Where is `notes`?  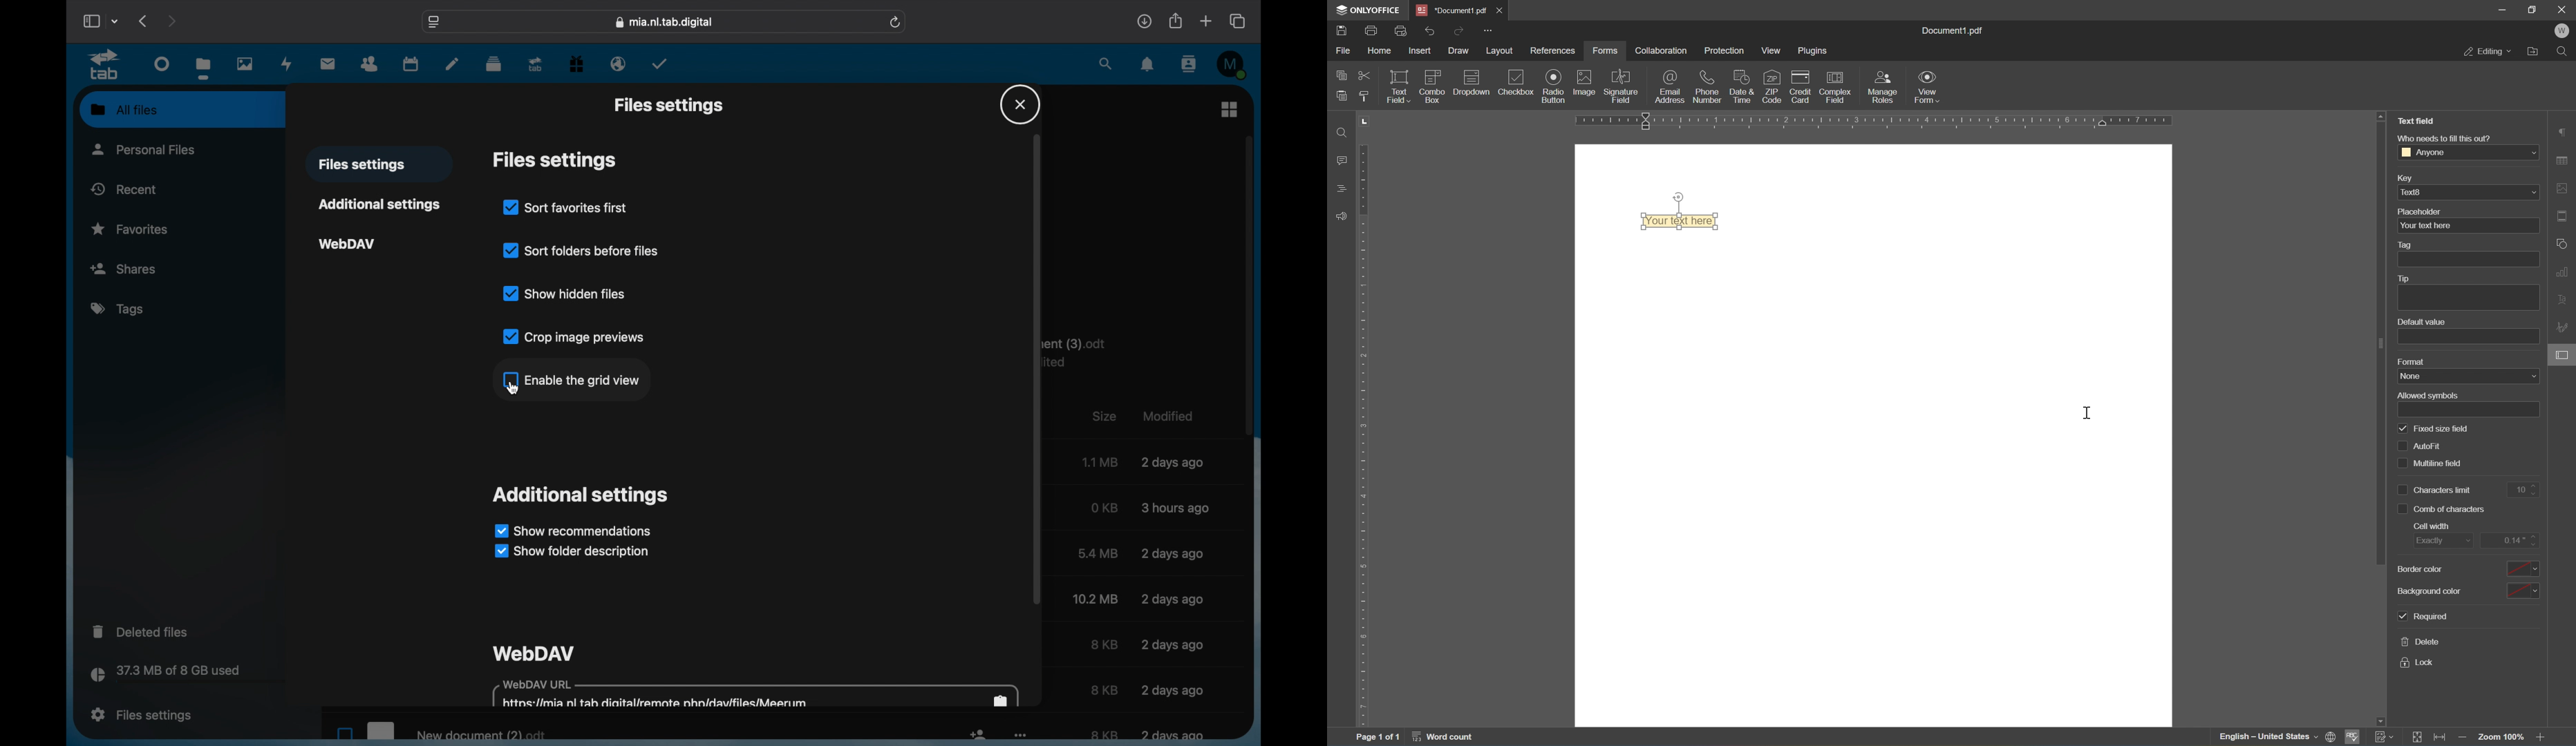
notes is located at coordinates (452, 63).